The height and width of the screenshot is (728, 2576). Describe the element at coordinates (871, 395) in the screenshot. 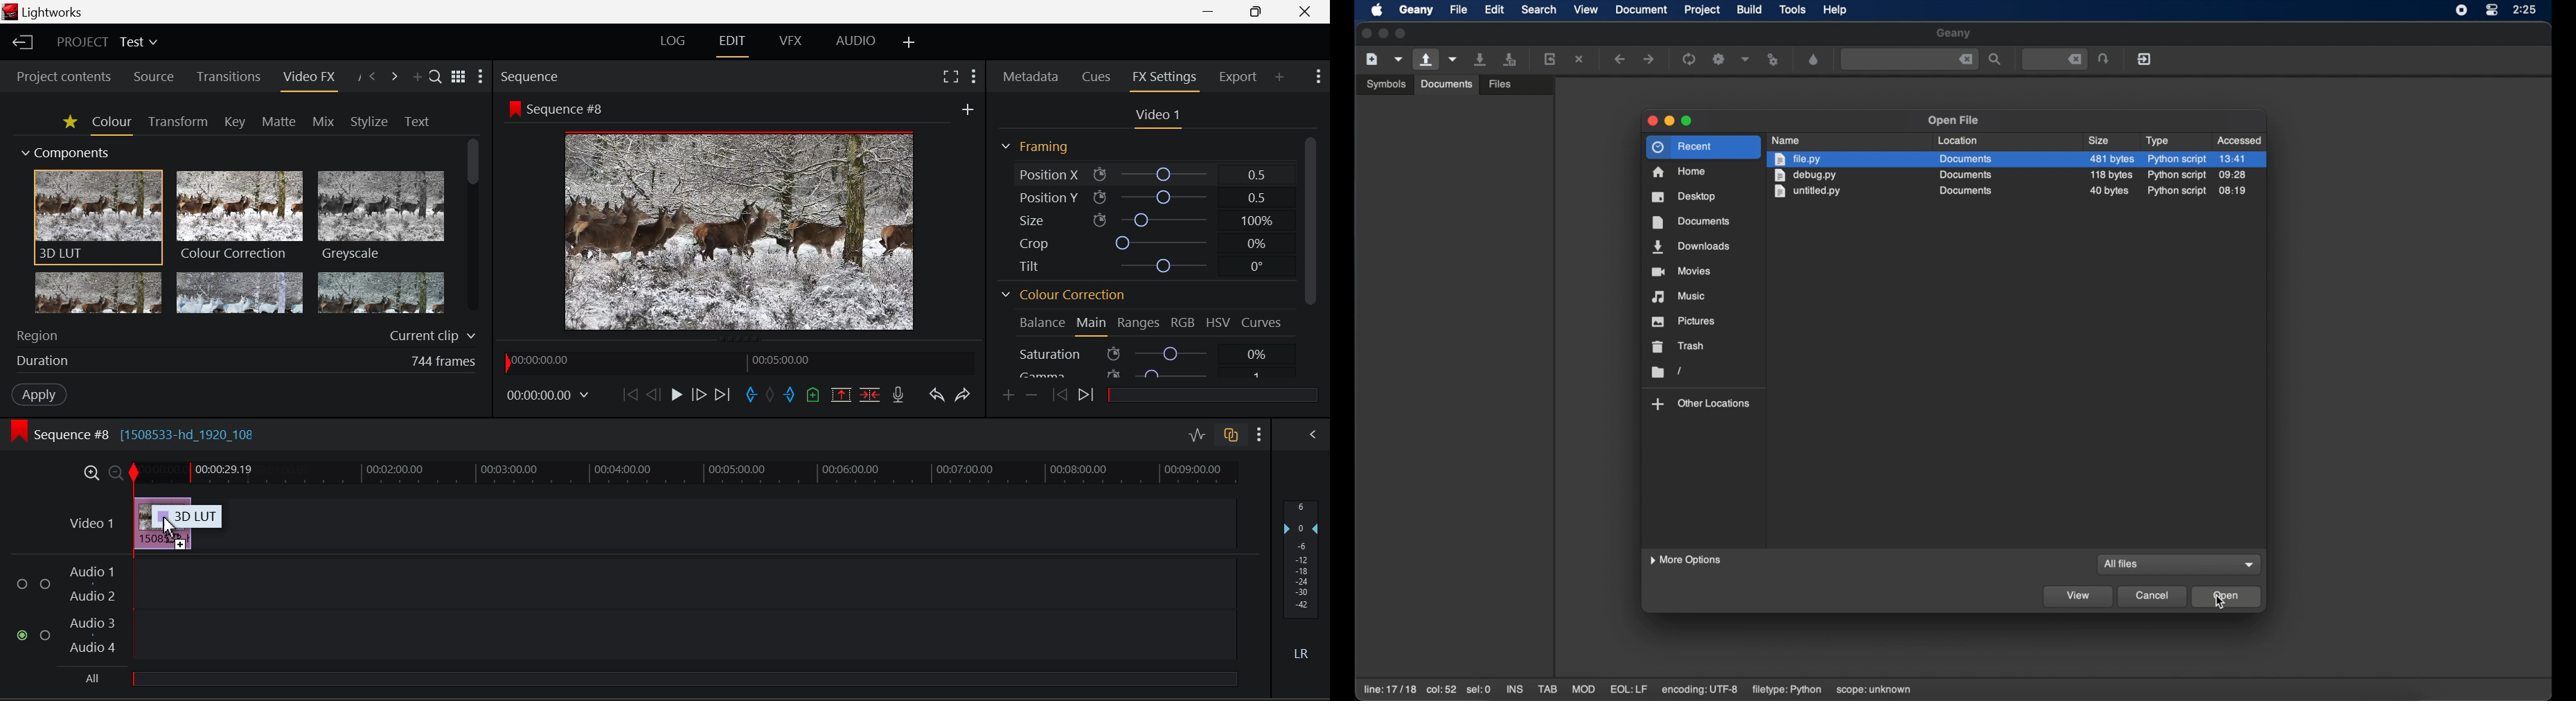

I see `Delete/Cut` at that location.